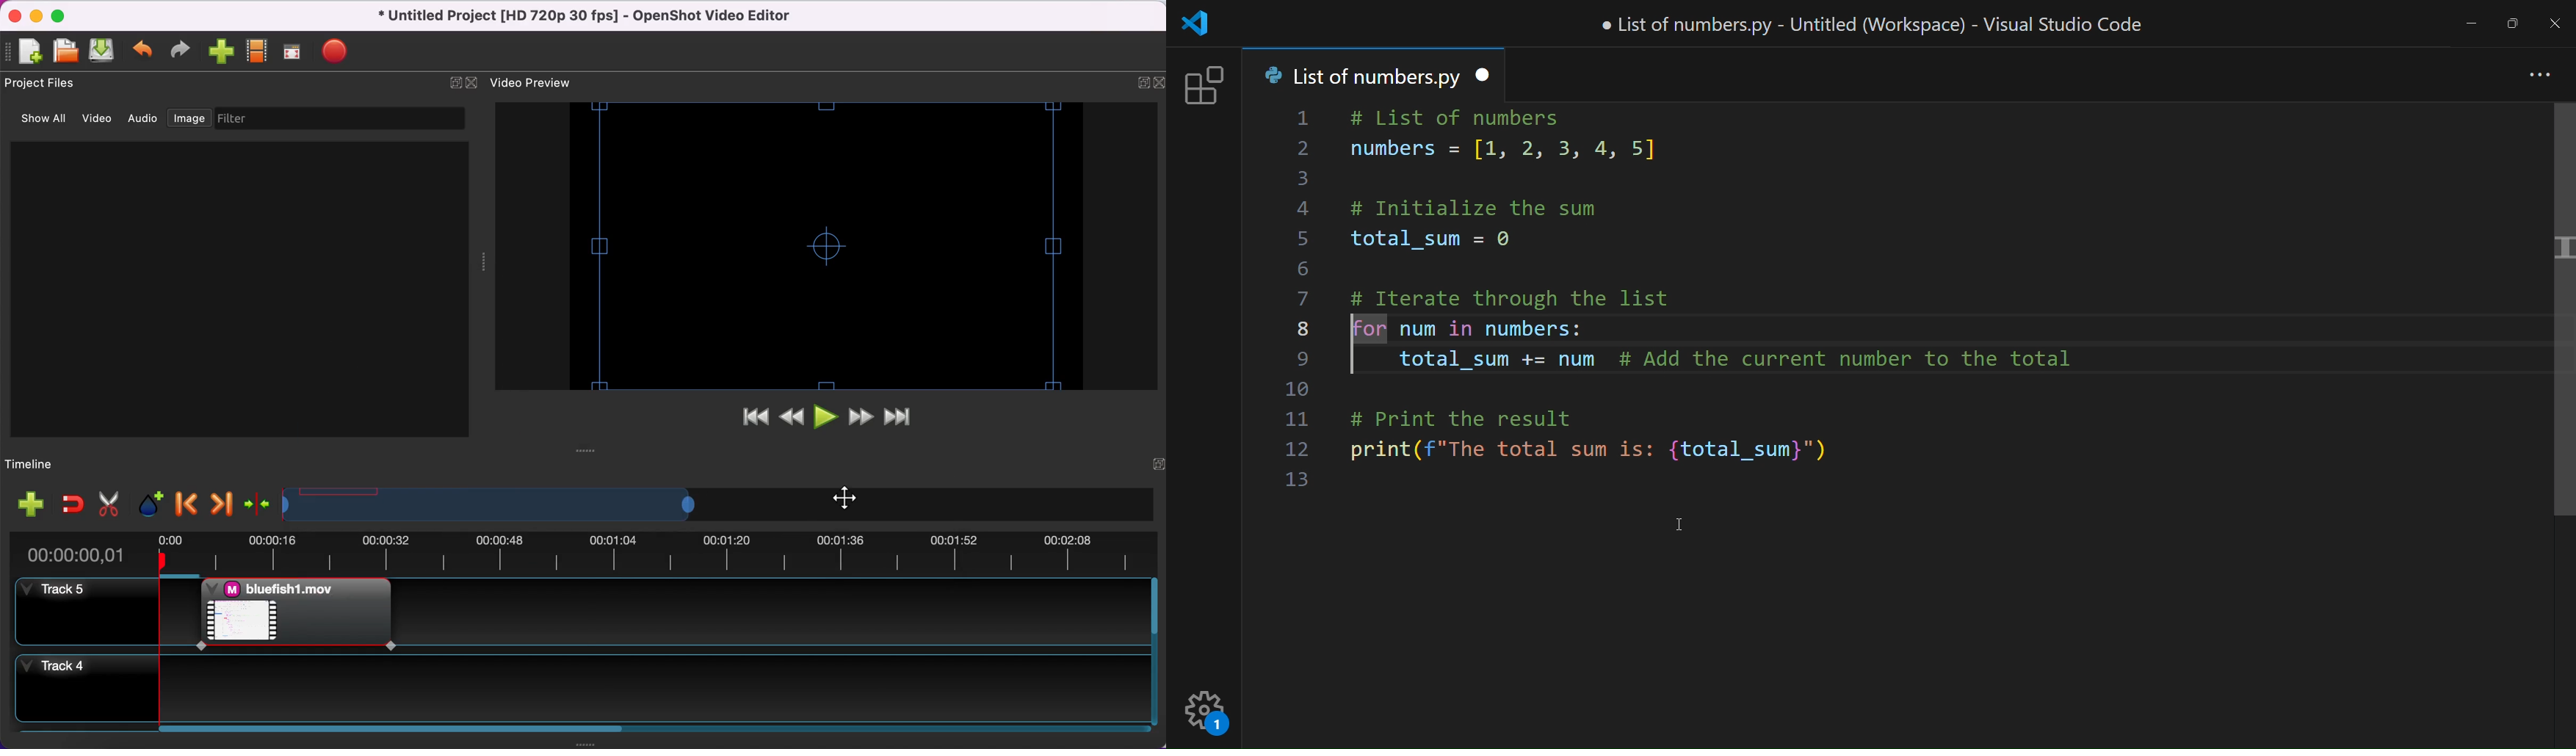 The width and height of the screenshot is (2576, 756). What do you see at coordinates (2472, 23) in the screenshot?
I see `minimize` at bounding box center [2472, 23].